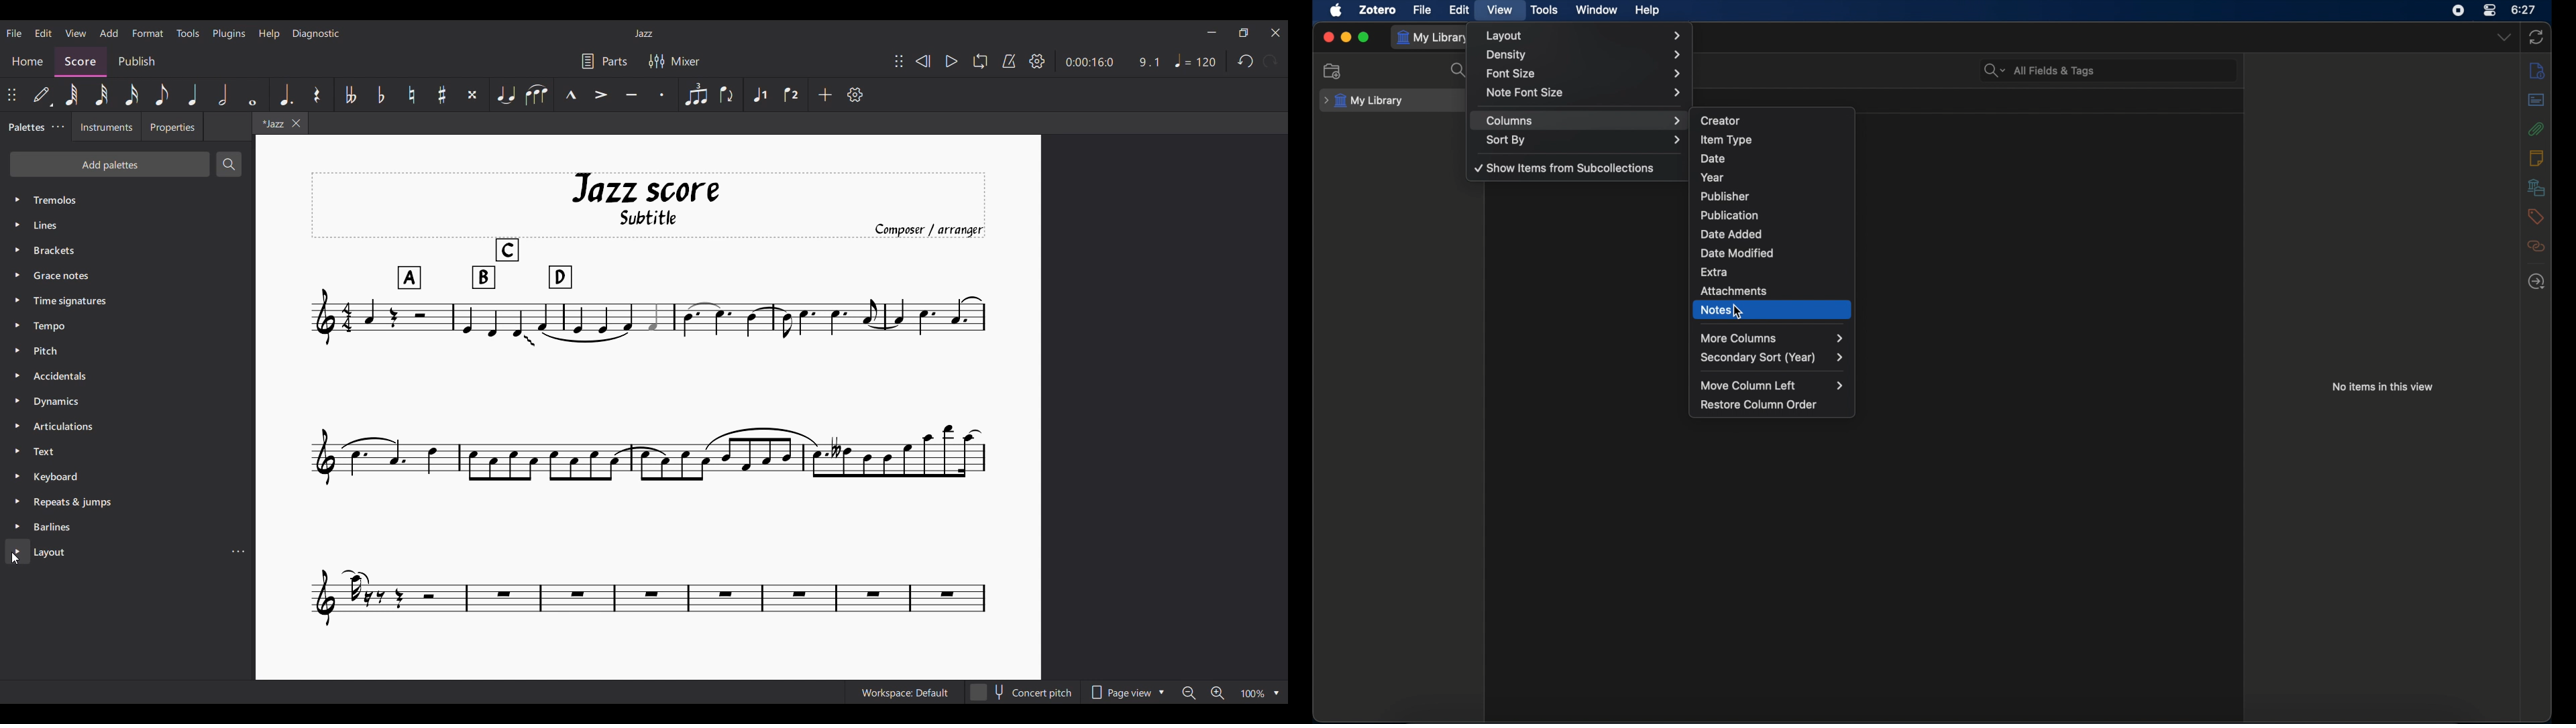  Describe the element at coordinates (1328, 38) in the screenshot. I see `close` at that location.